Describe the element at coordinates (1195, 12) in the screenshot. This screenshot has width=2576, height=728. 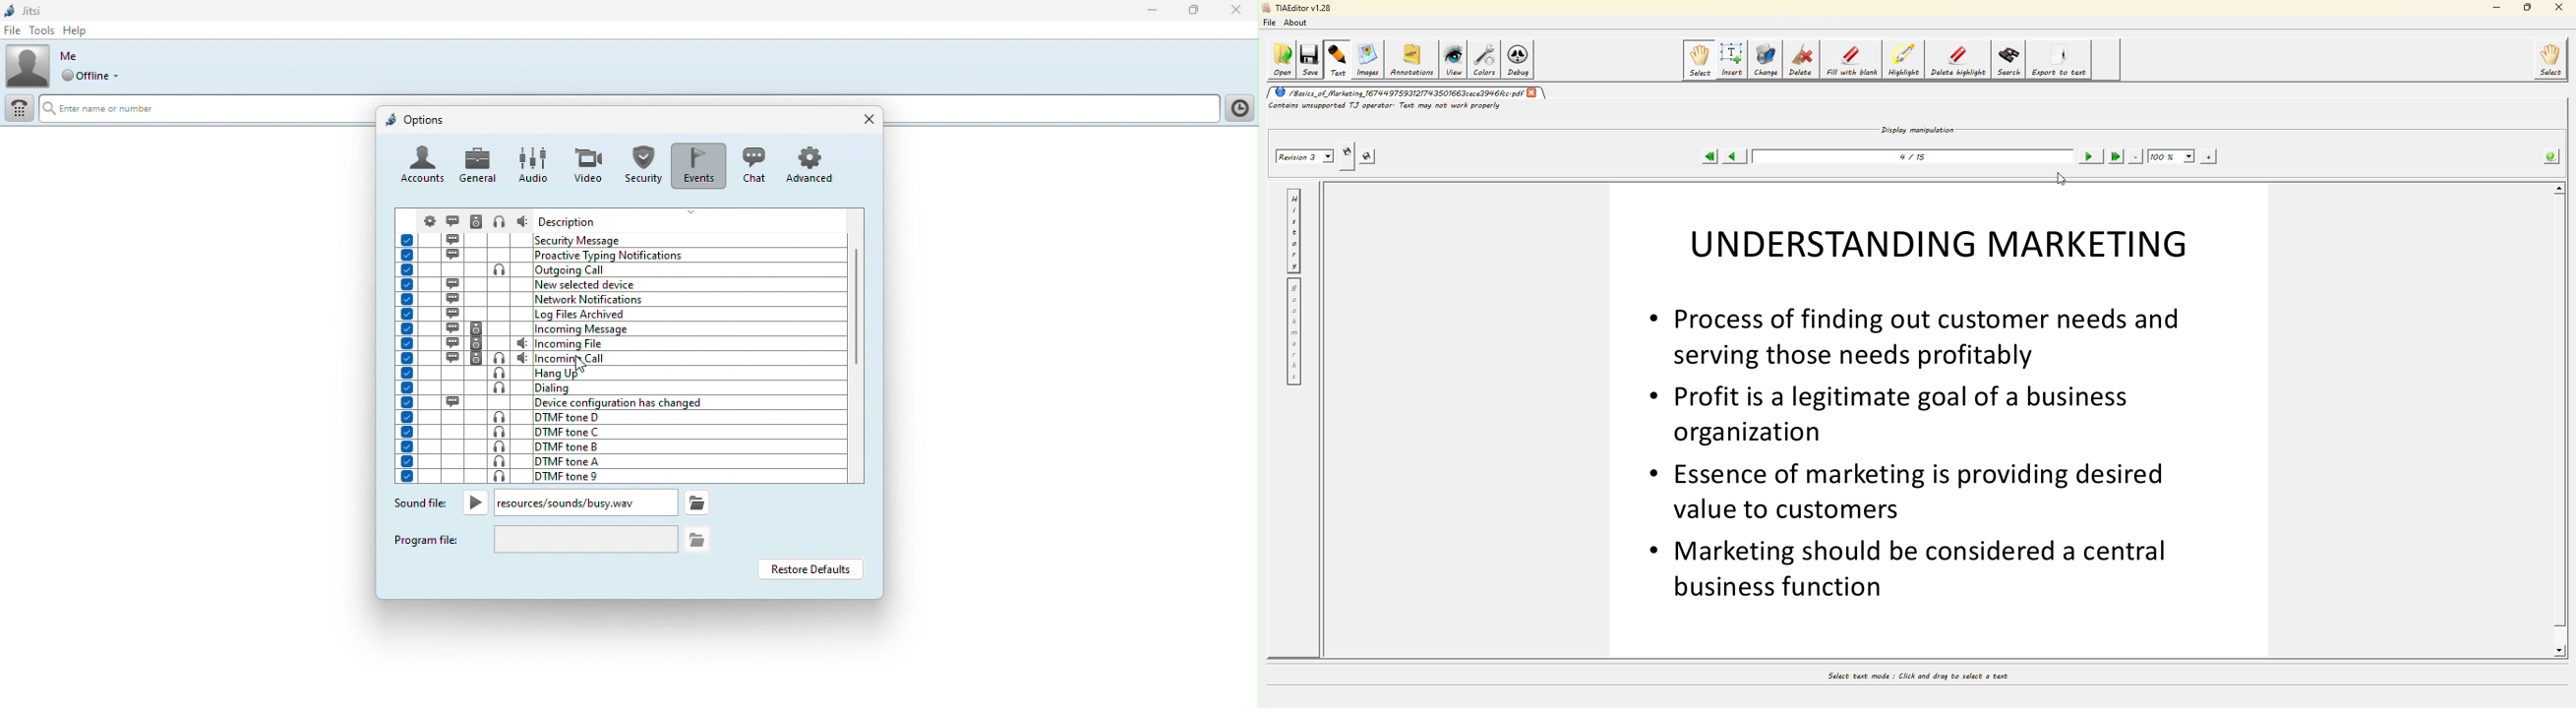
I see `Restore` at that location.